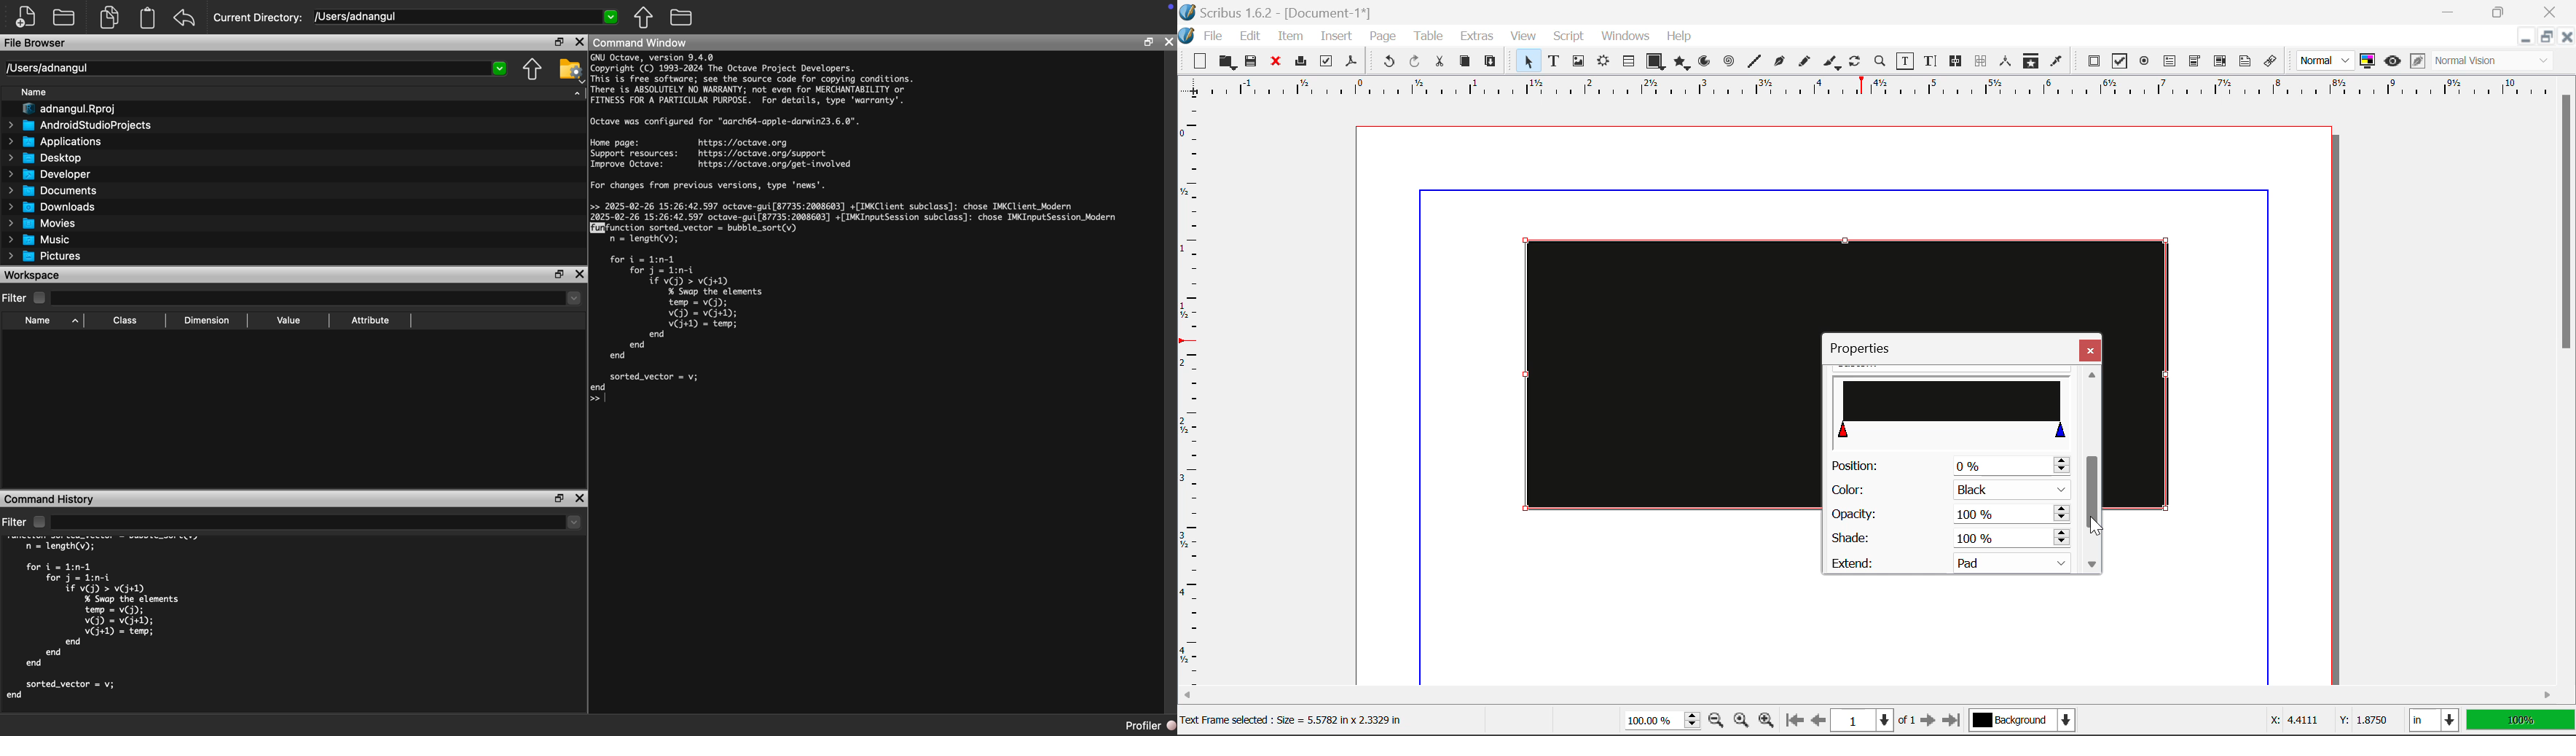  Describe the element at coordinates (559, 42) in the screenshot. I see `Restore Down` at that location.